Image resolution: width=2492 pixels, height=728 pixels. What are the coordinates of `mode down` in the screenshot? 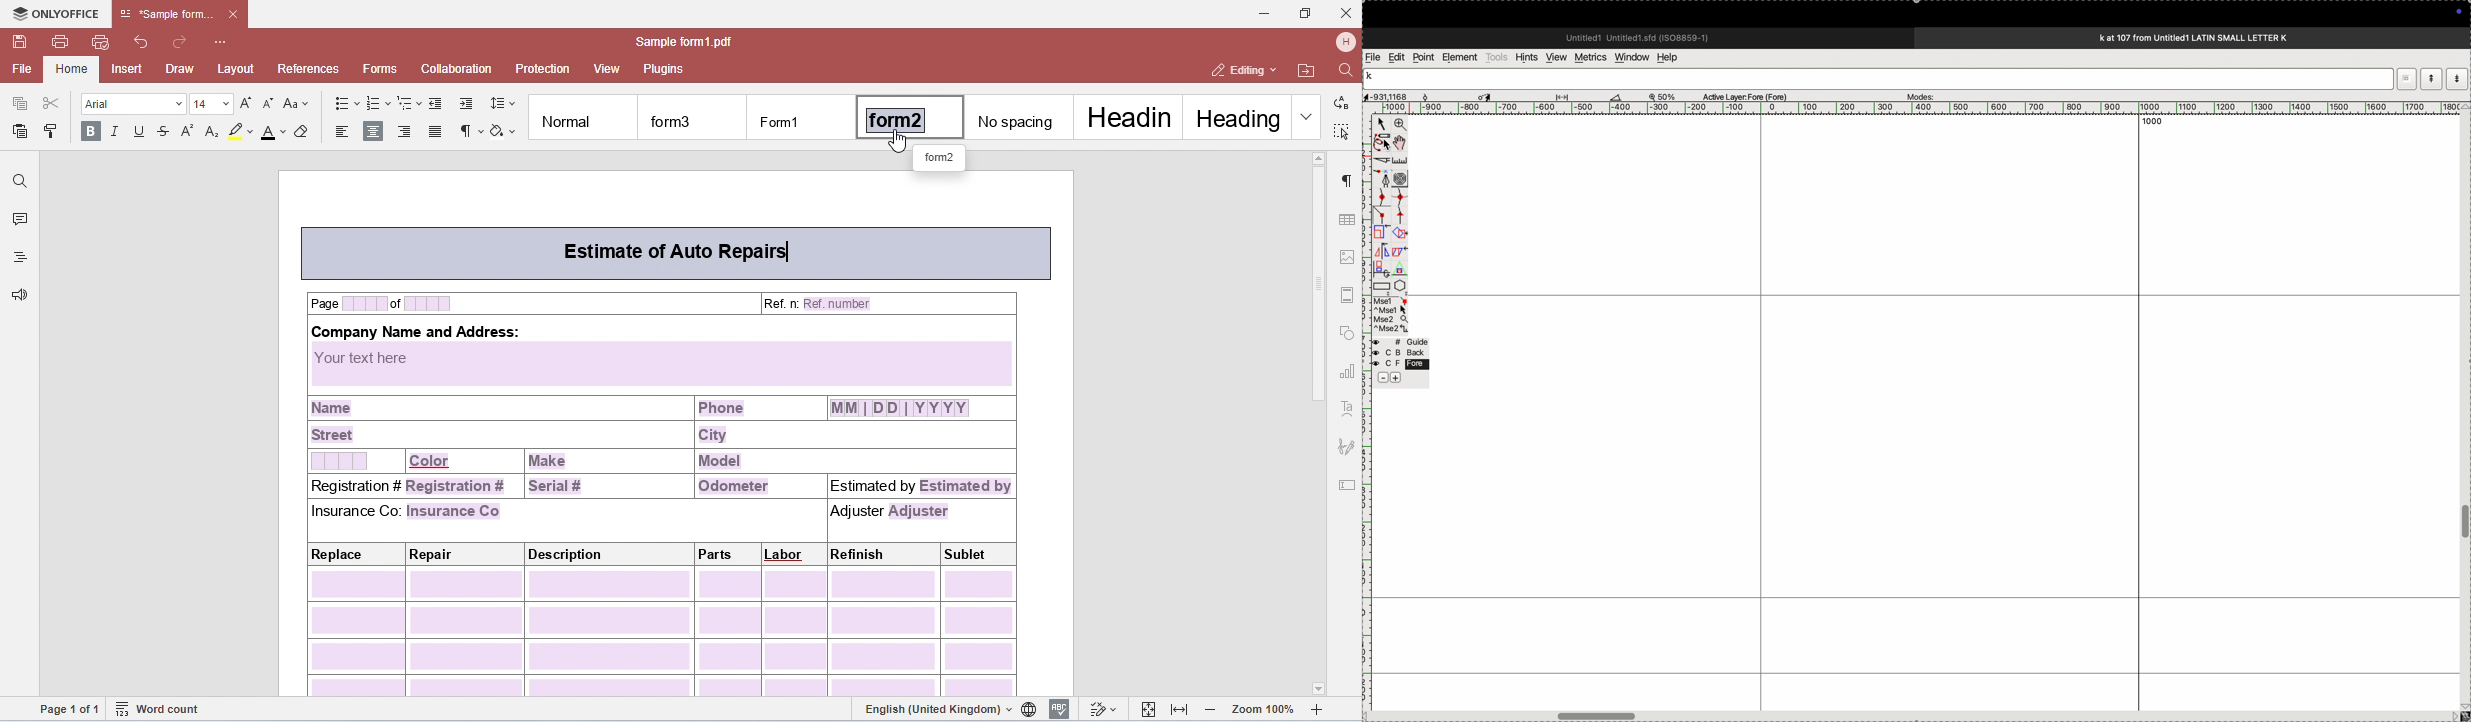 It's located at (2458, 78).